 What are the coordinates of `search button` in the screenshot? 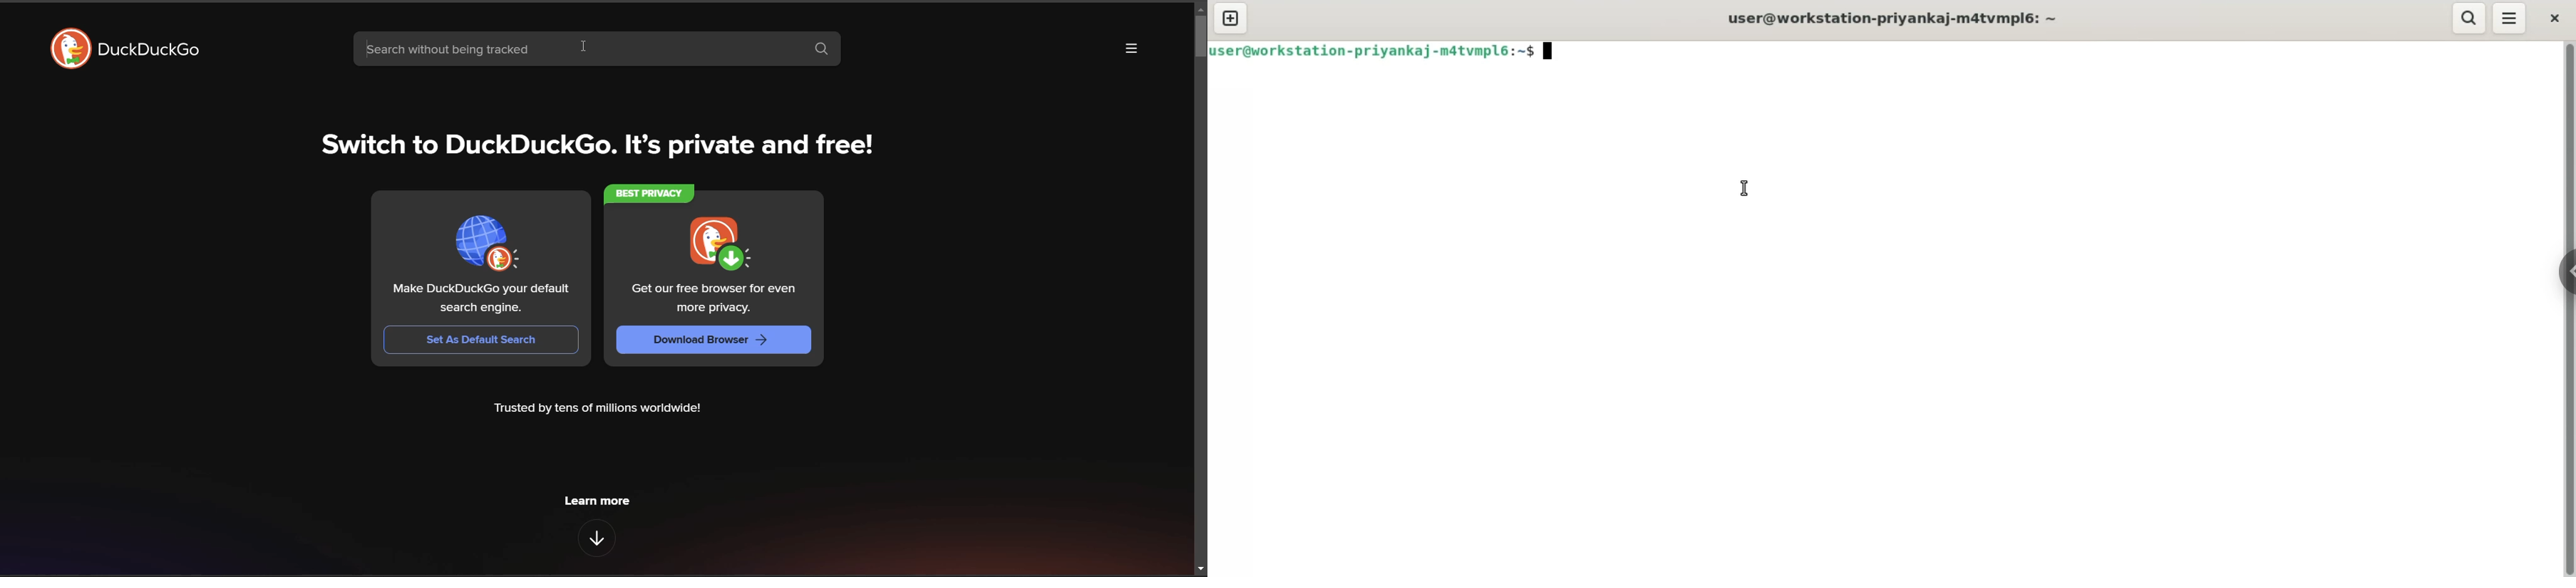 It's located at (823, 51).